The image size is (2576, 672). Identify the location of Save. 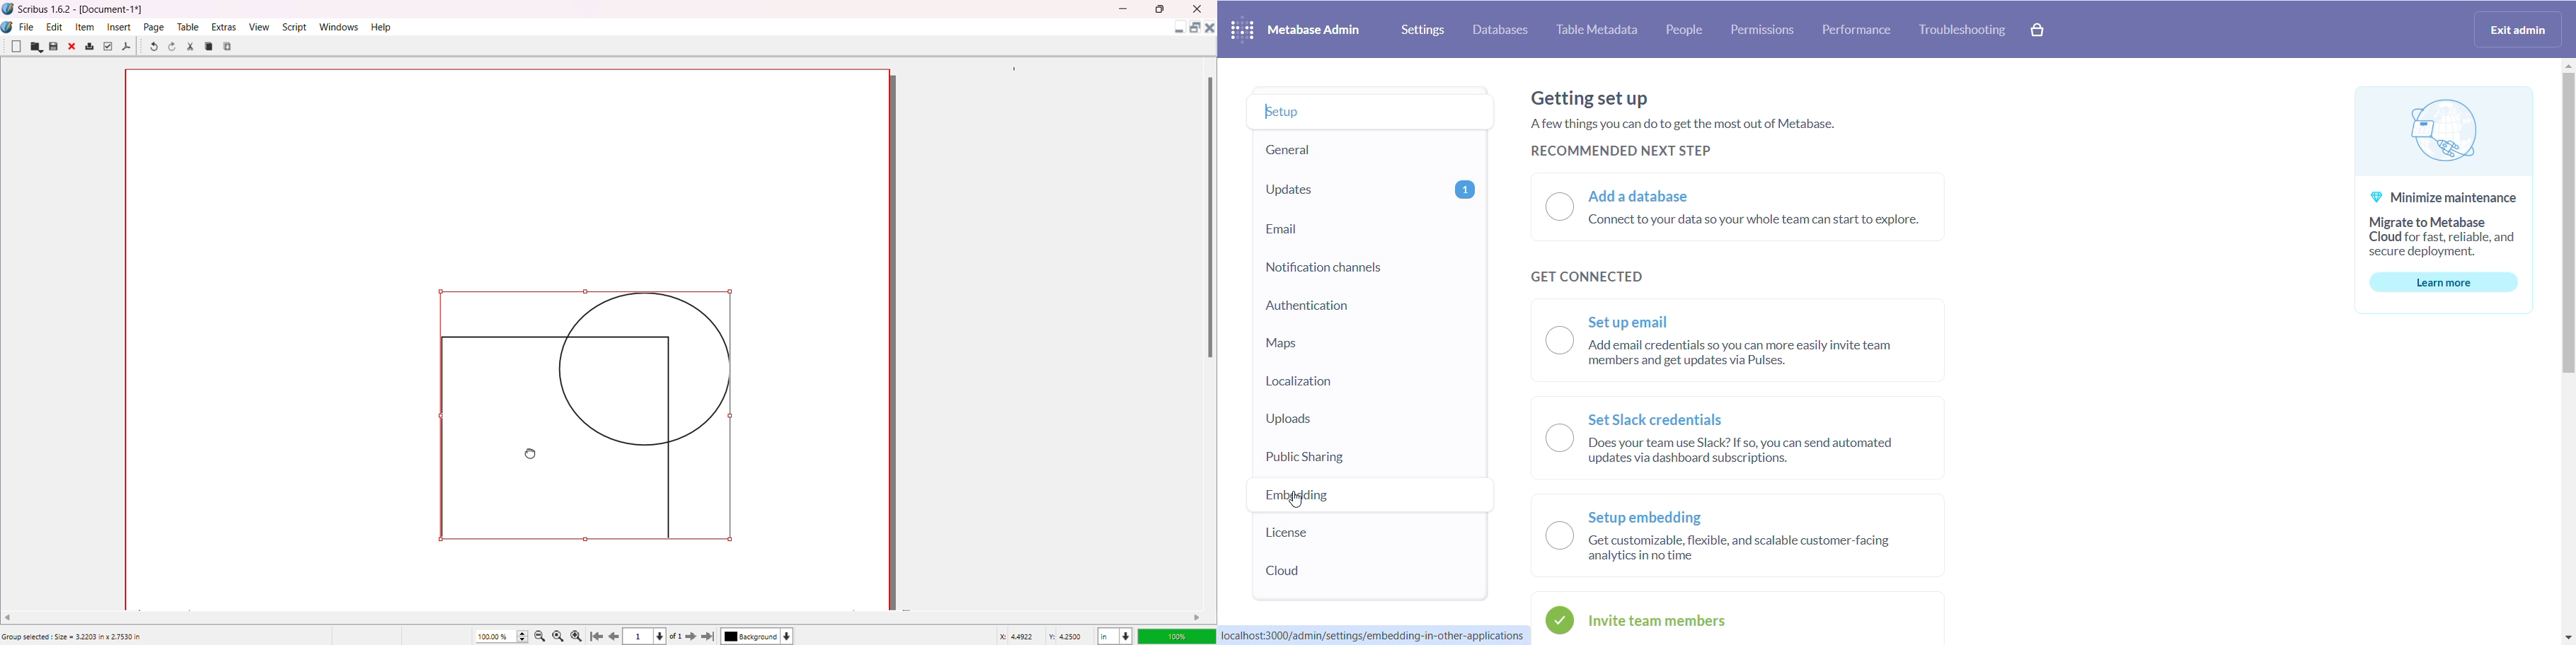
(53, 46).